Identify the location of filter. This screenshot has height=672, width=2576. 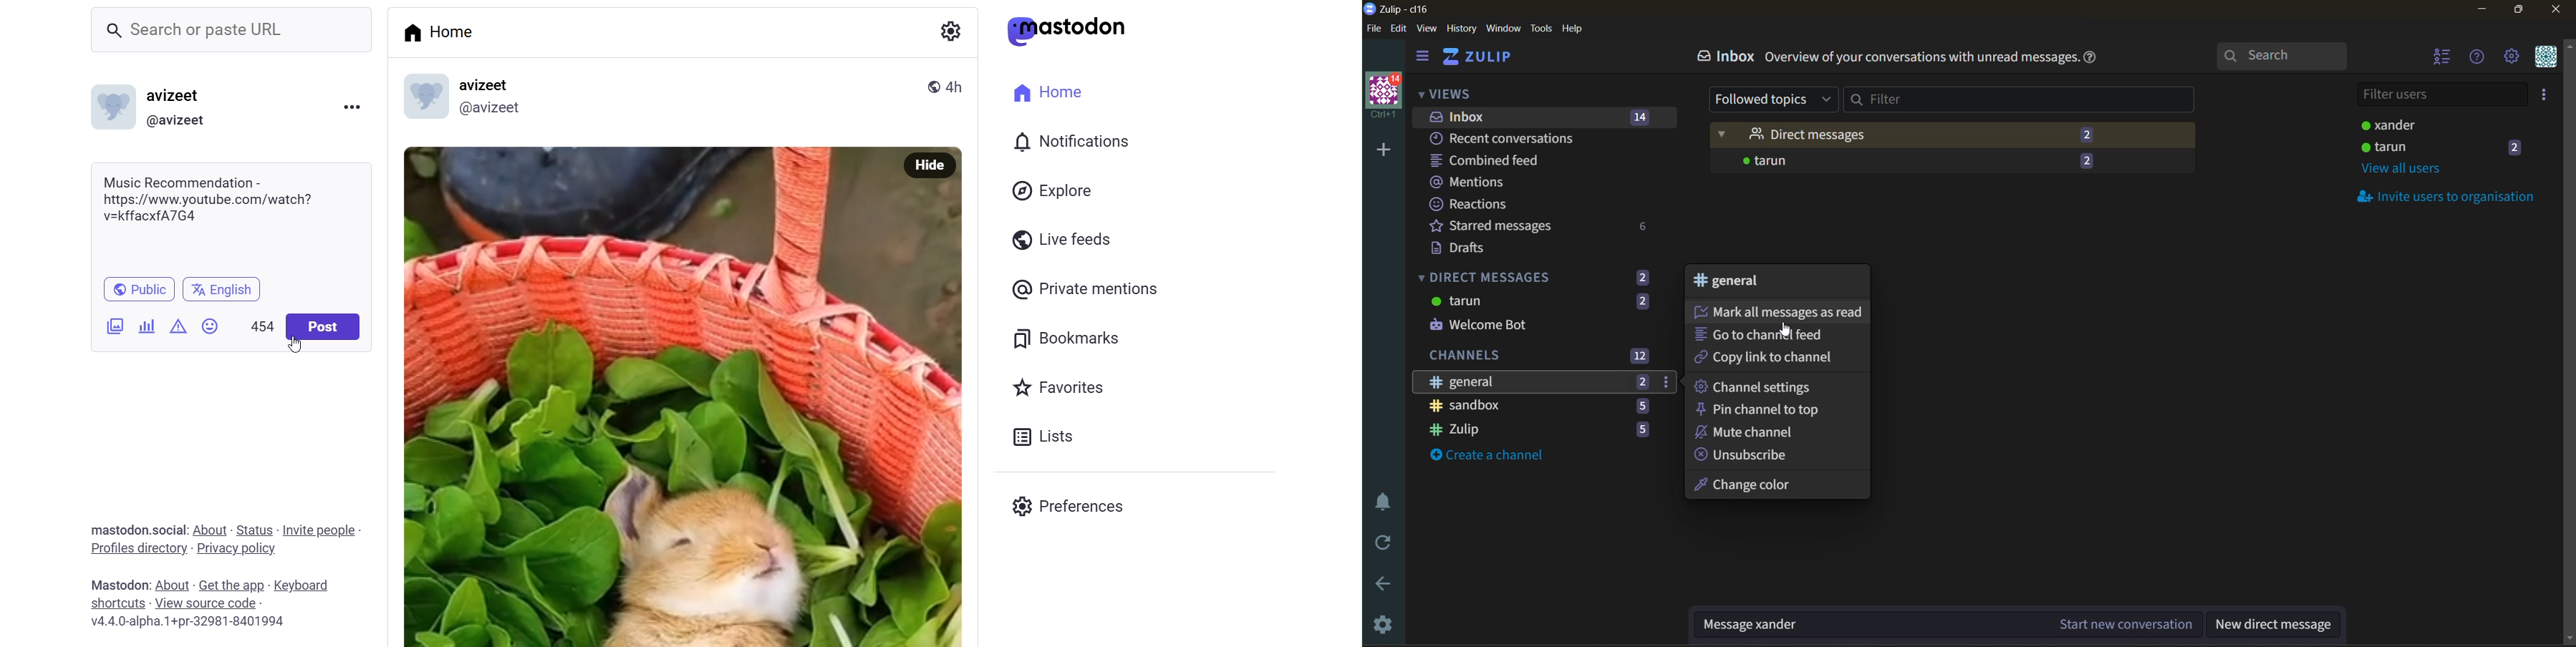
(2023, 101).